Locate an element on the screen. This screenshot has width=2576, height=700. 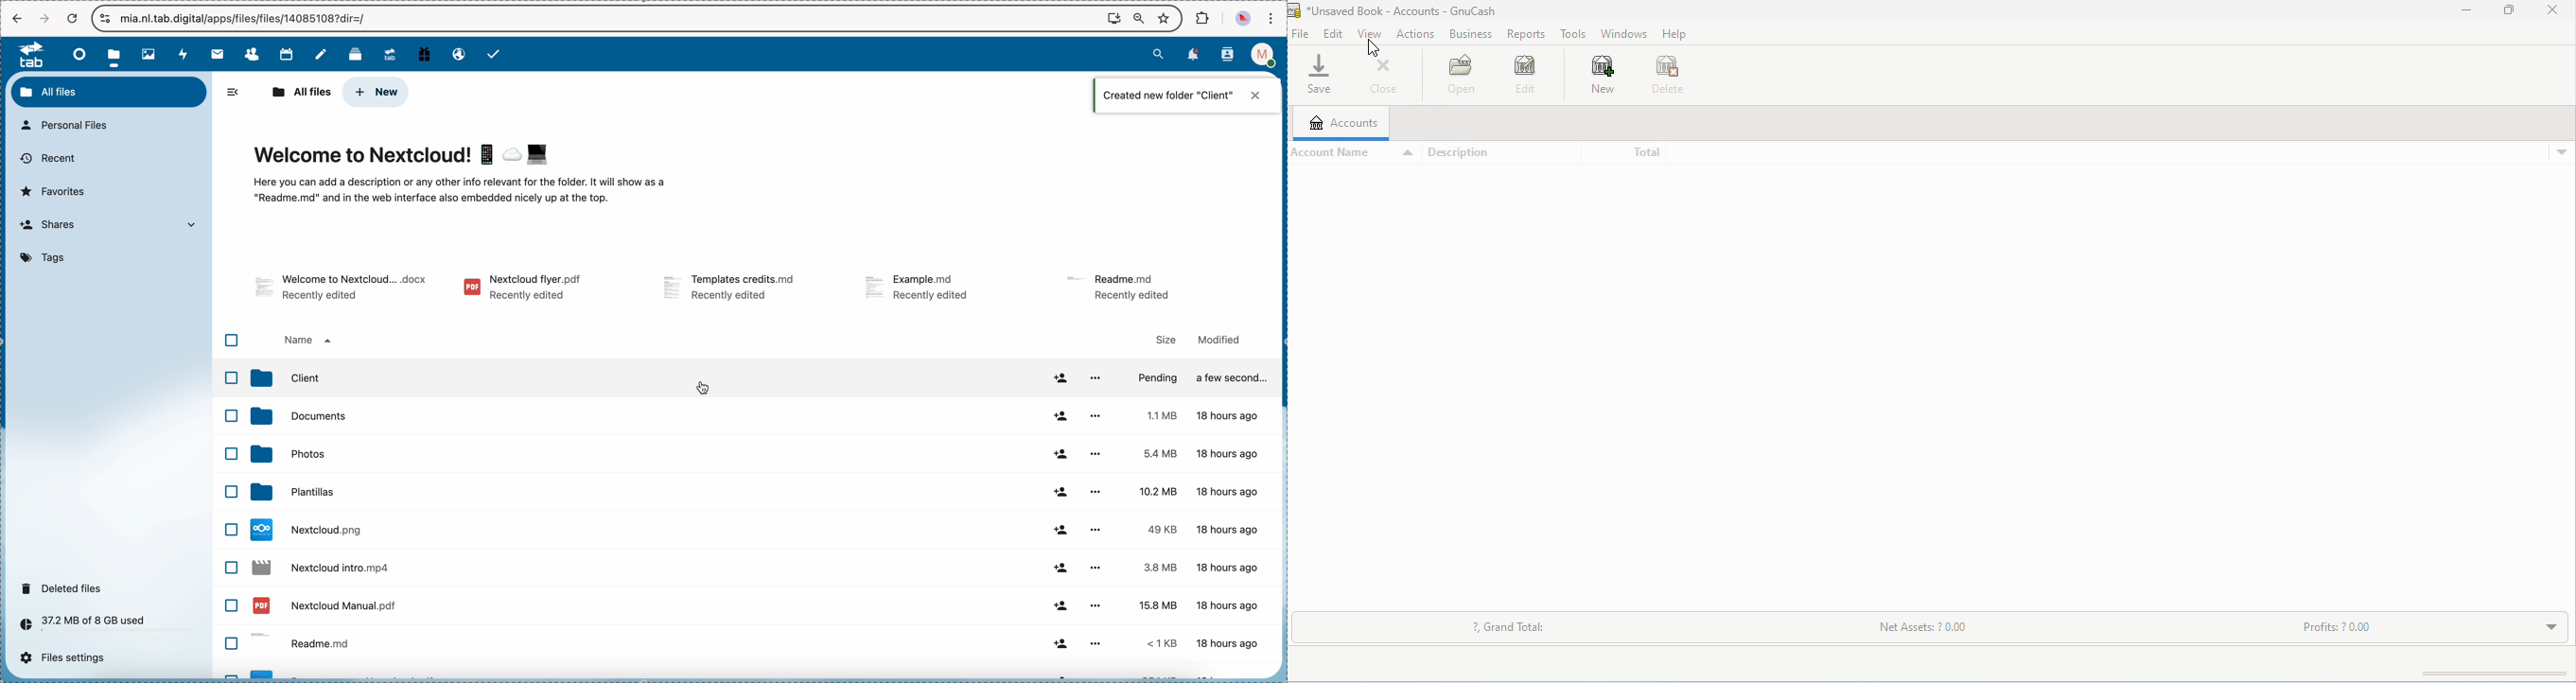
actions is located at coordinates (1416, 35).